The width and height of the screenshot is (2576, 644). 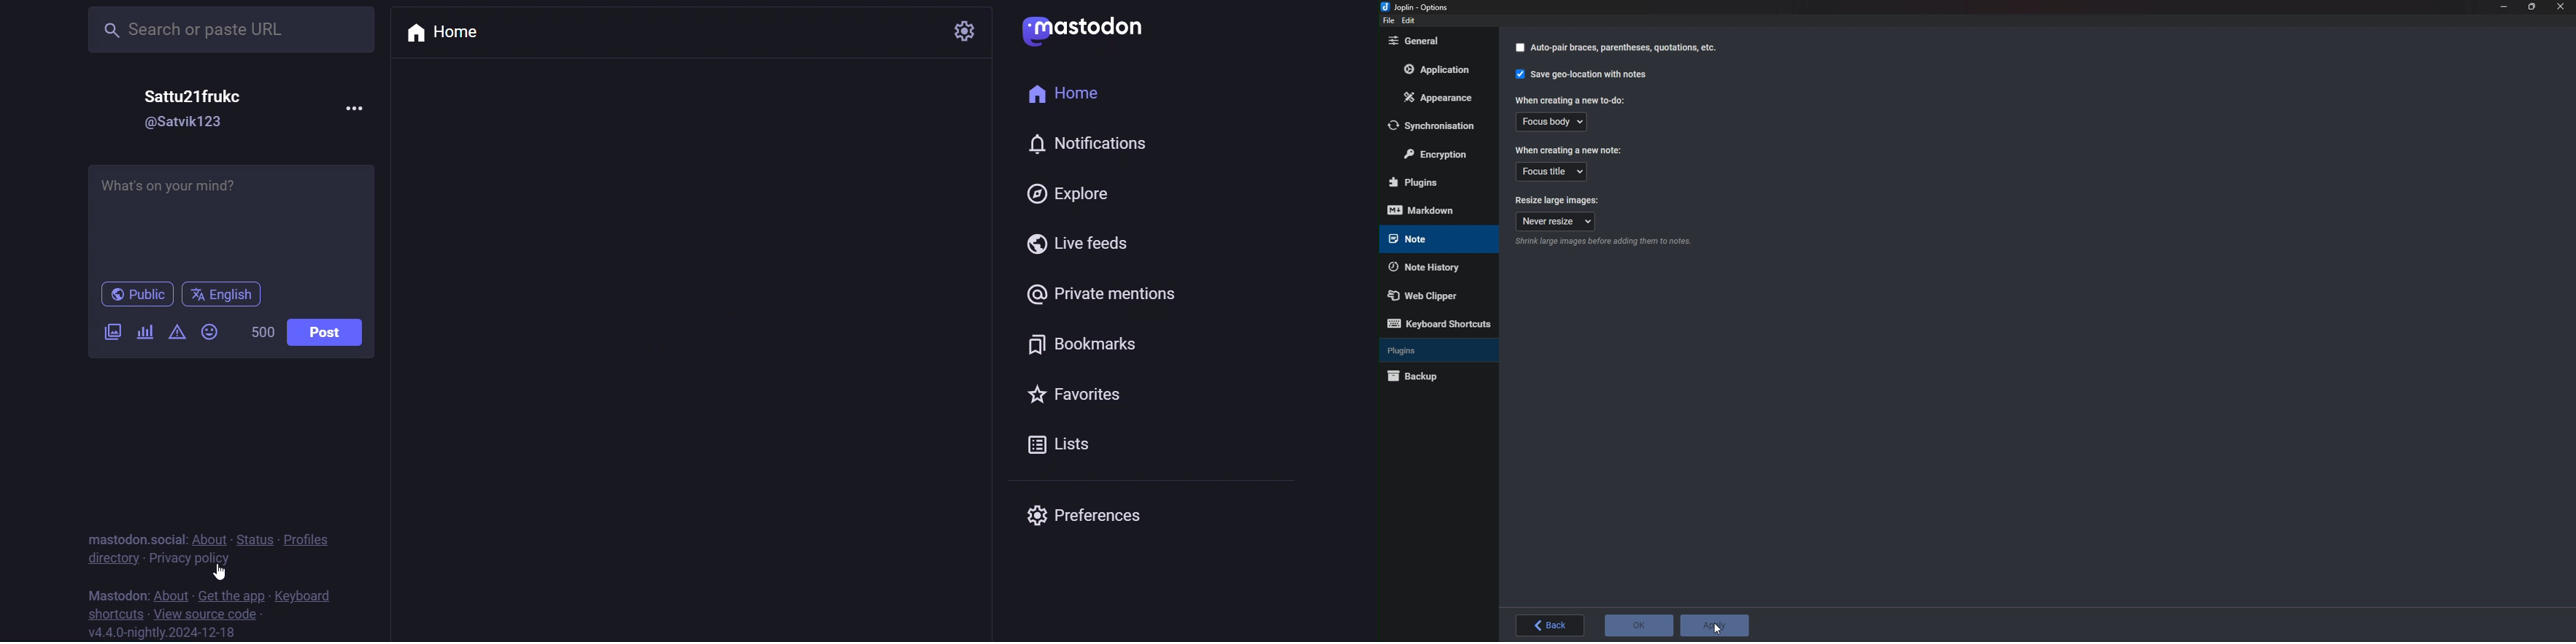 What do you see at coordinates (1616, 48) in the screenshot?
I see `auto pair braces panthesis quotation` at bounding box center [1616, 48].